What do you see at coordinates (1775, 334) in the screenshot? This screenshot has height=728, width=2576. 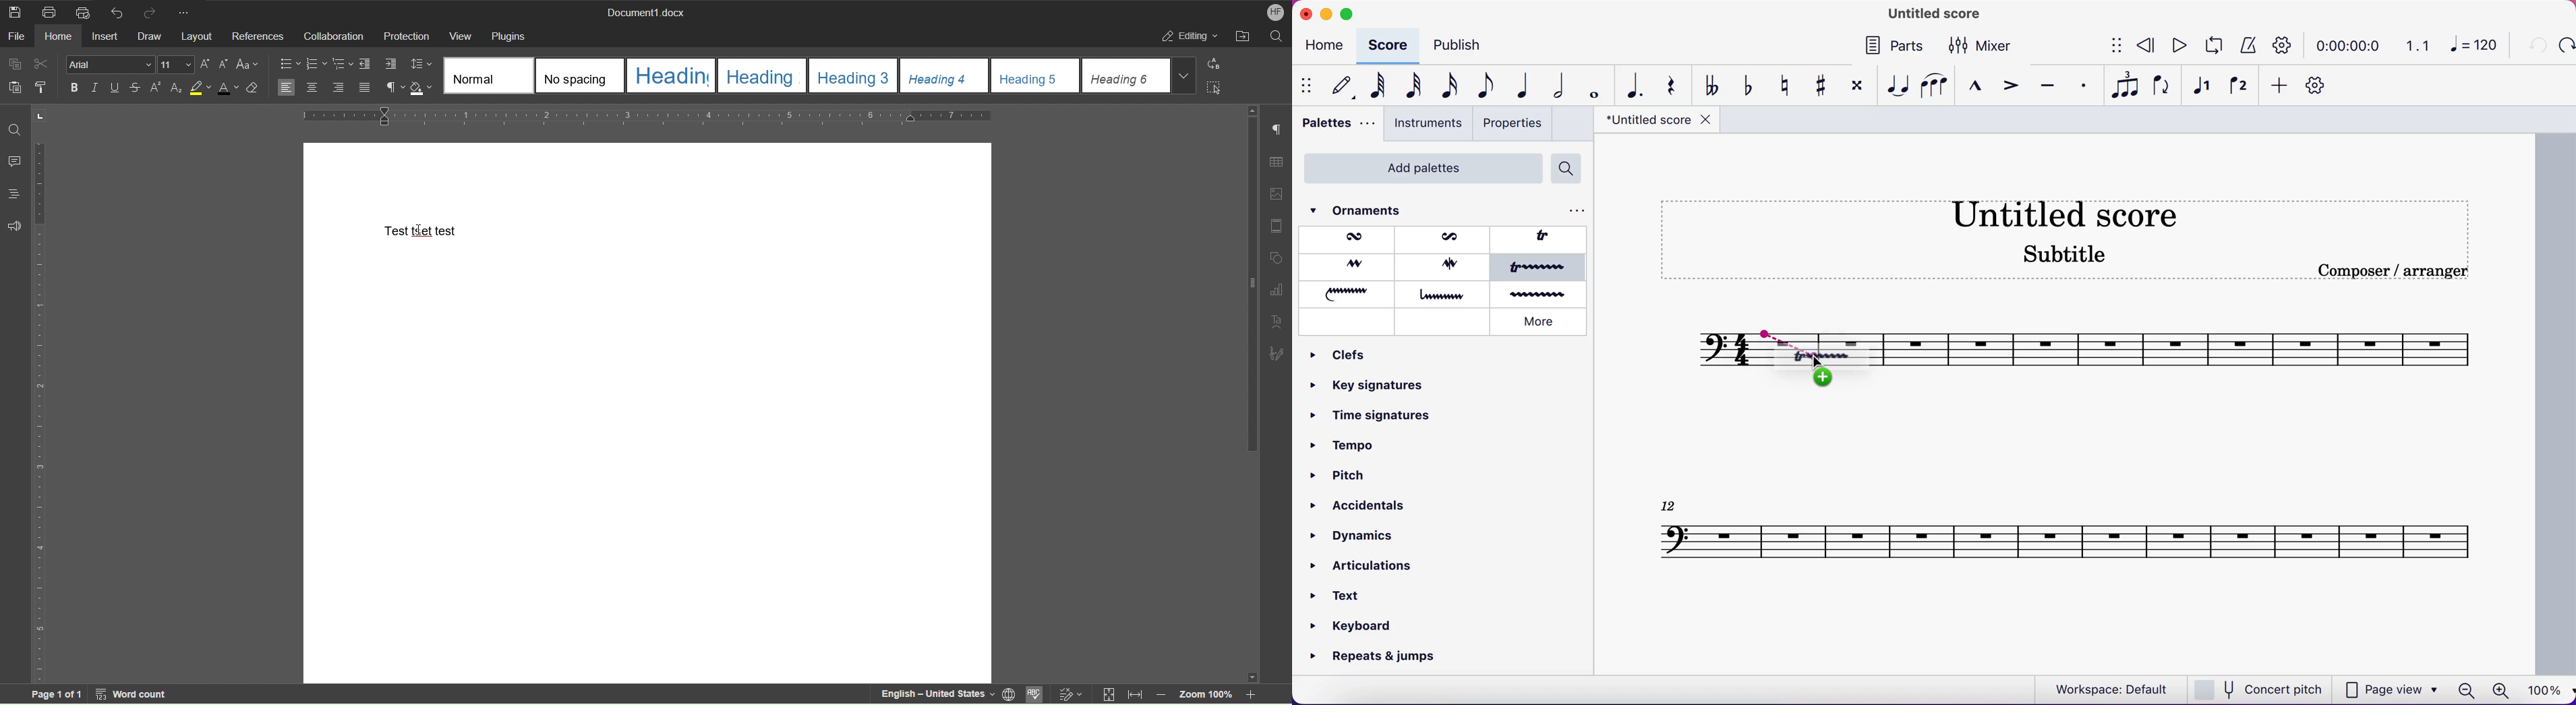 I see `dragging` at bounding box center [1775, 334].